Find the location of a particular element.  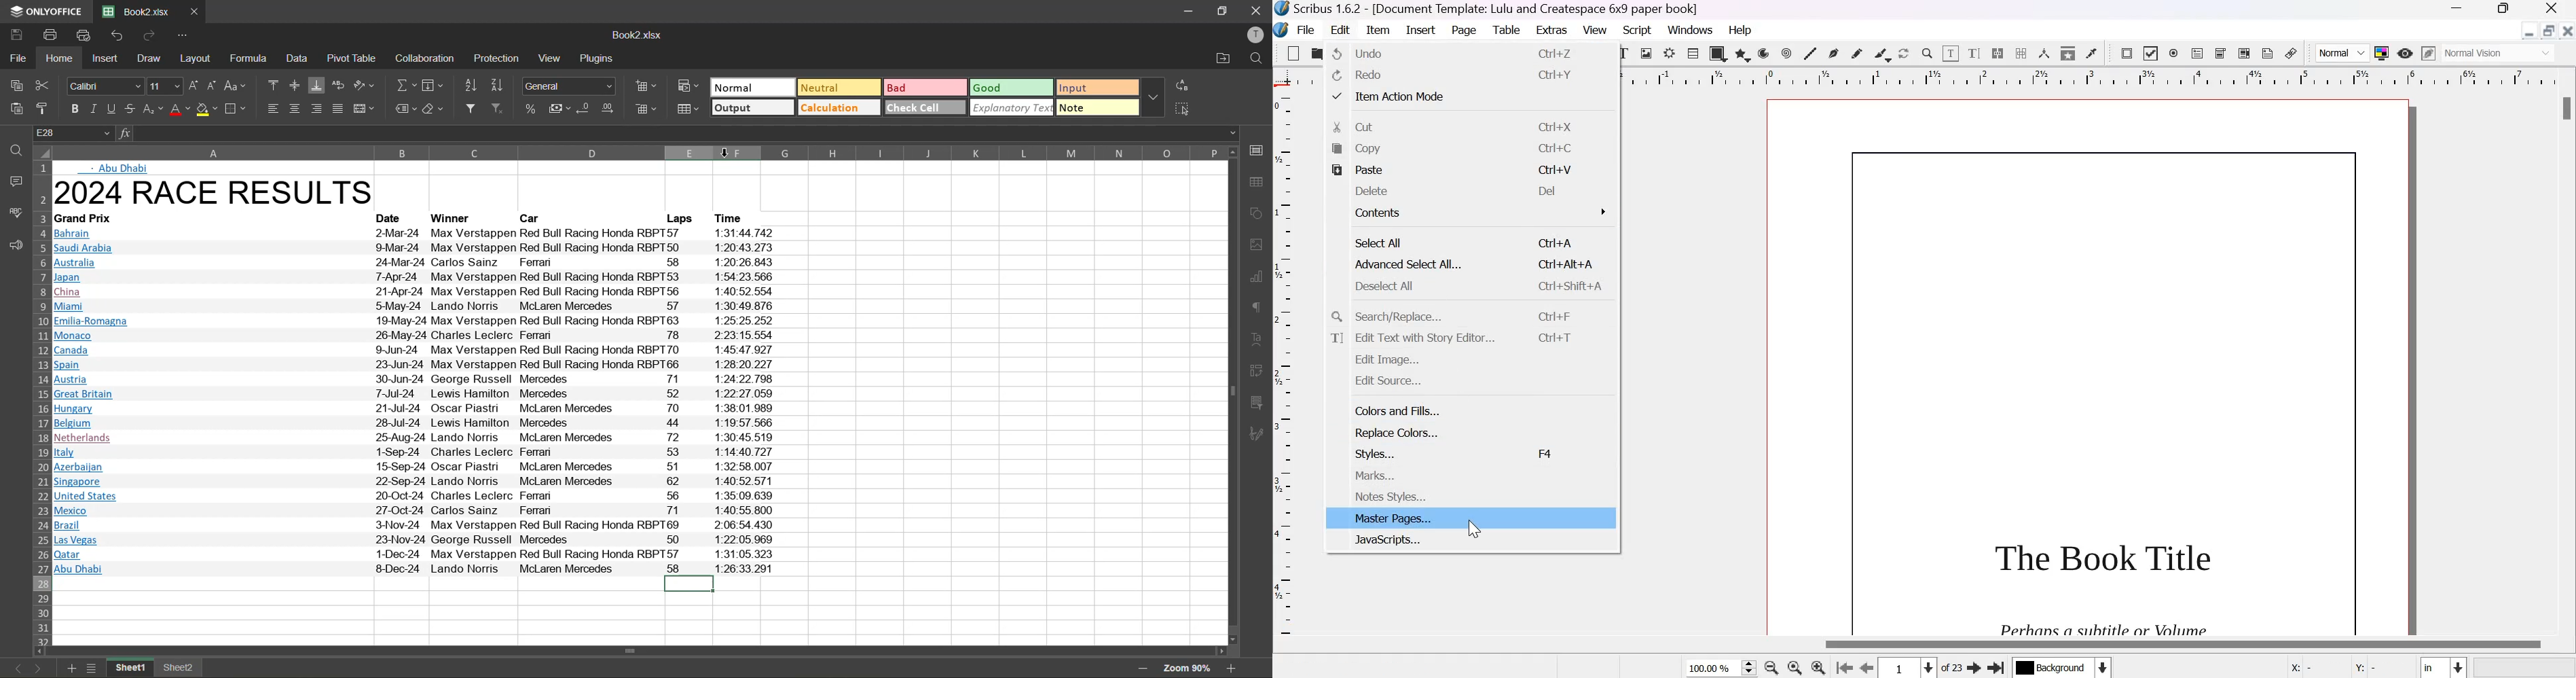

colors and fills... is located at coordinates (1401, 409).